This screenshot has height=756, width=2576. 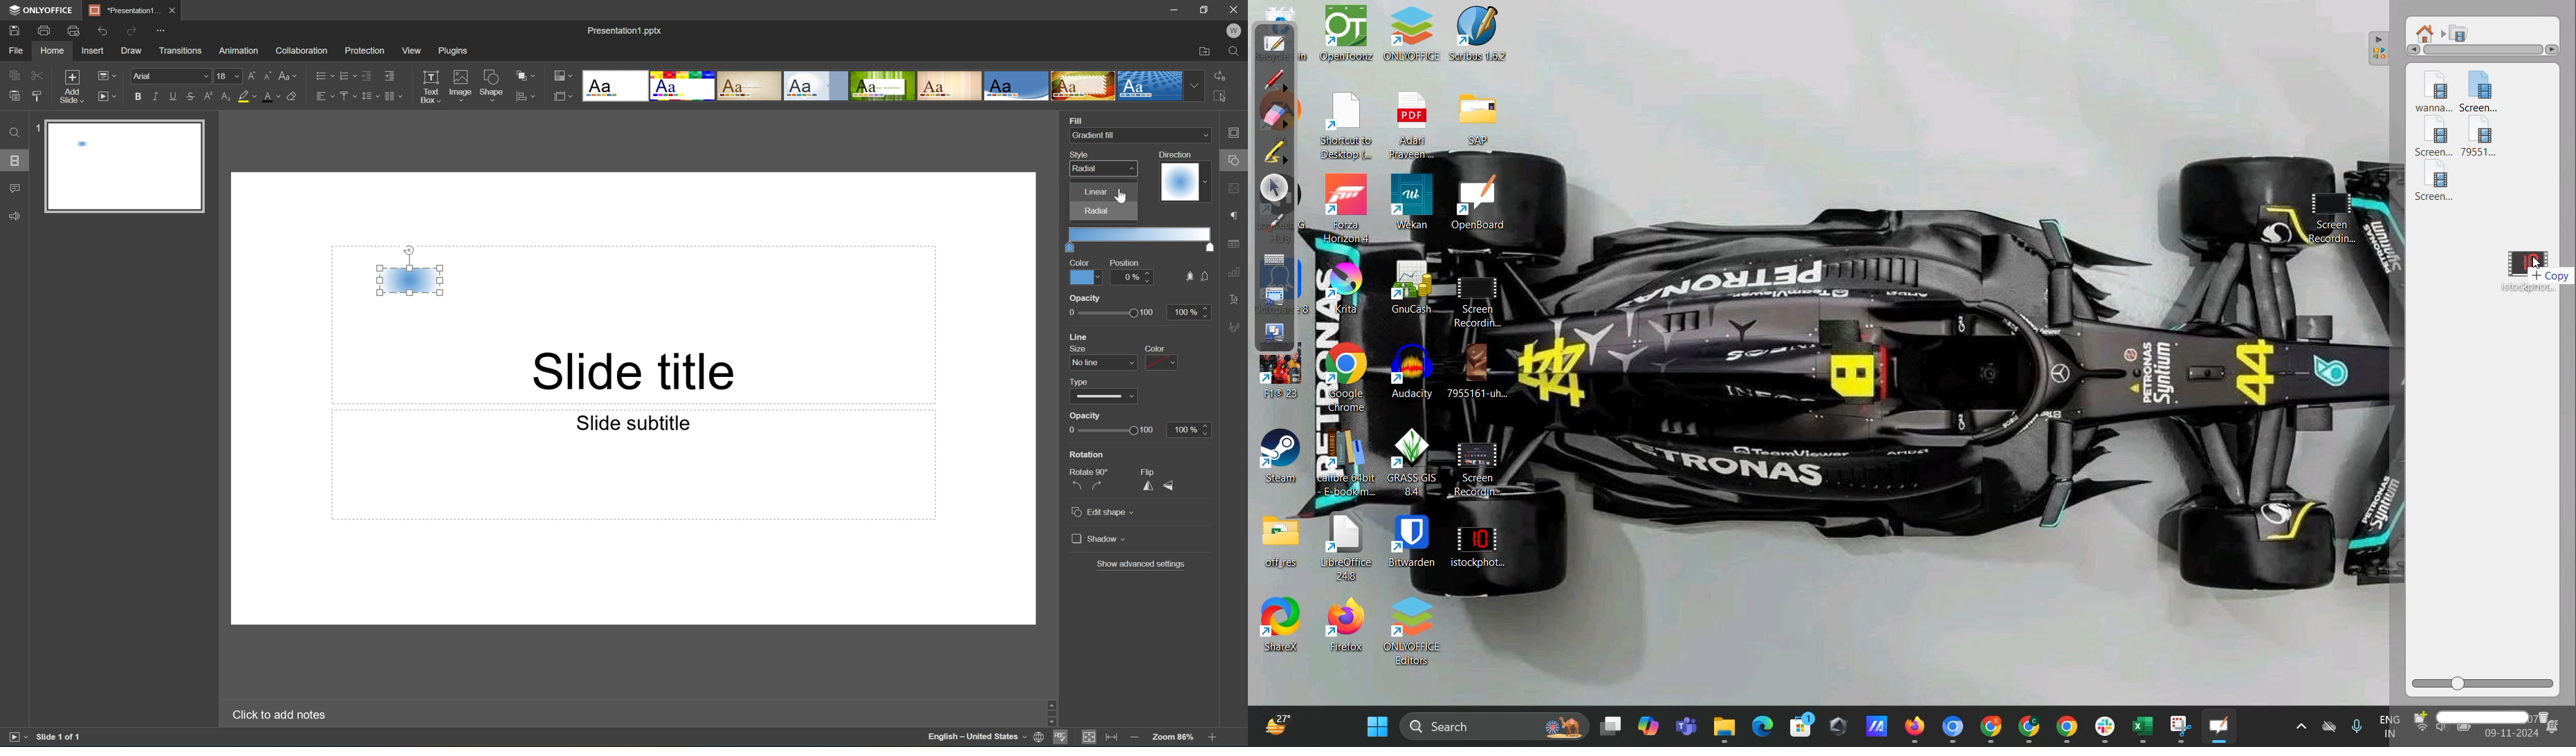 What do you see at coordinates (1221, 74) in the screenshot?
I see `Replace` at bounding box center [1221, 74].